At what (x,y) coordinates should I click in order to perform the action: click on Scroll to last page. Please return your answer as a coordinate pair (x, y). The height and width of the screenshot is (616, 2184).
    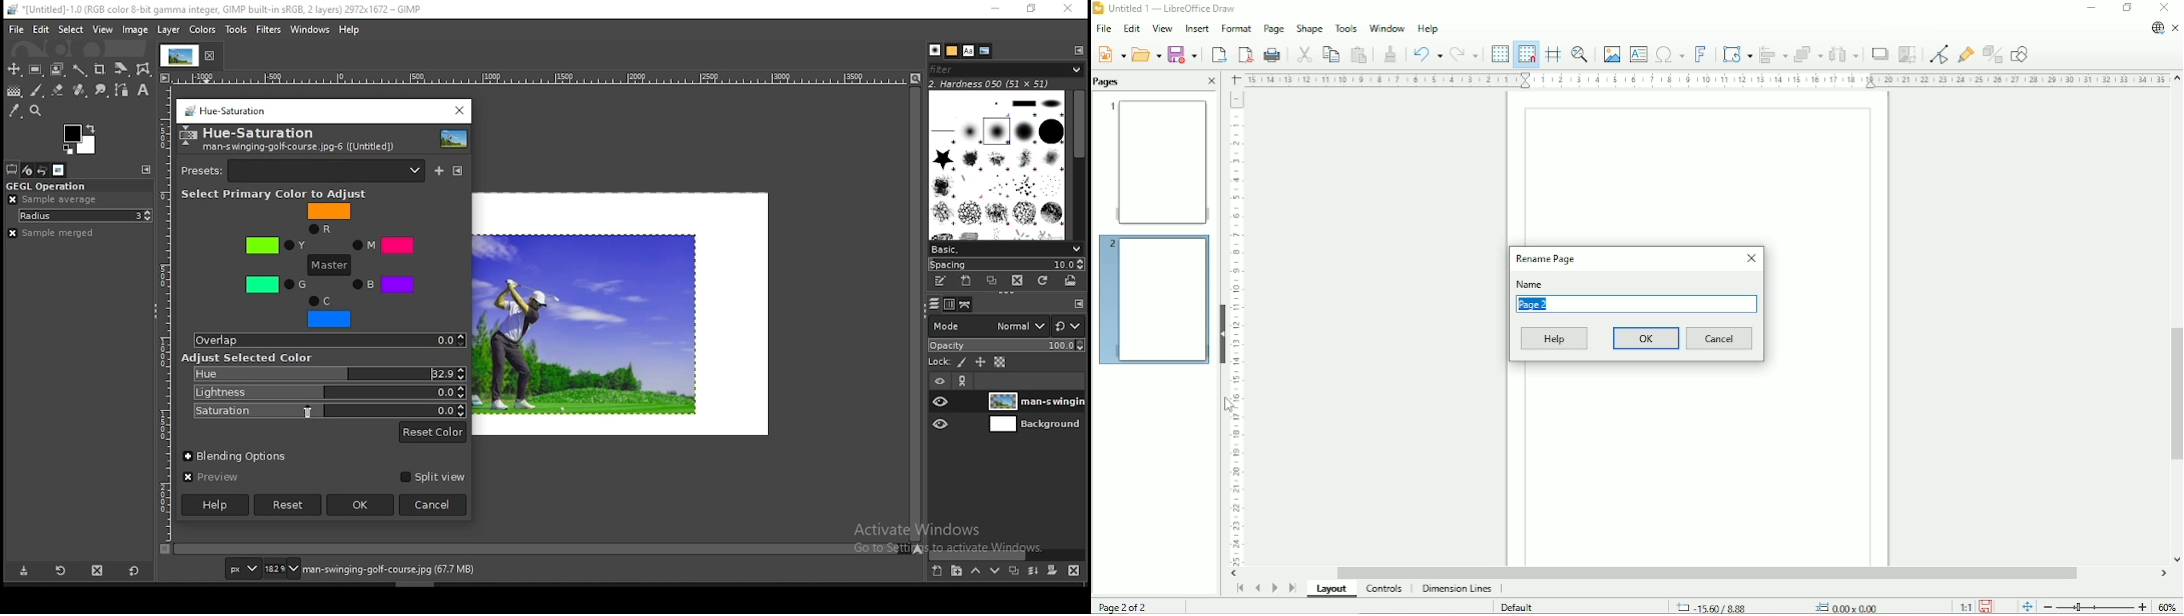
    Looking at the image, I should click on (1293, 587).